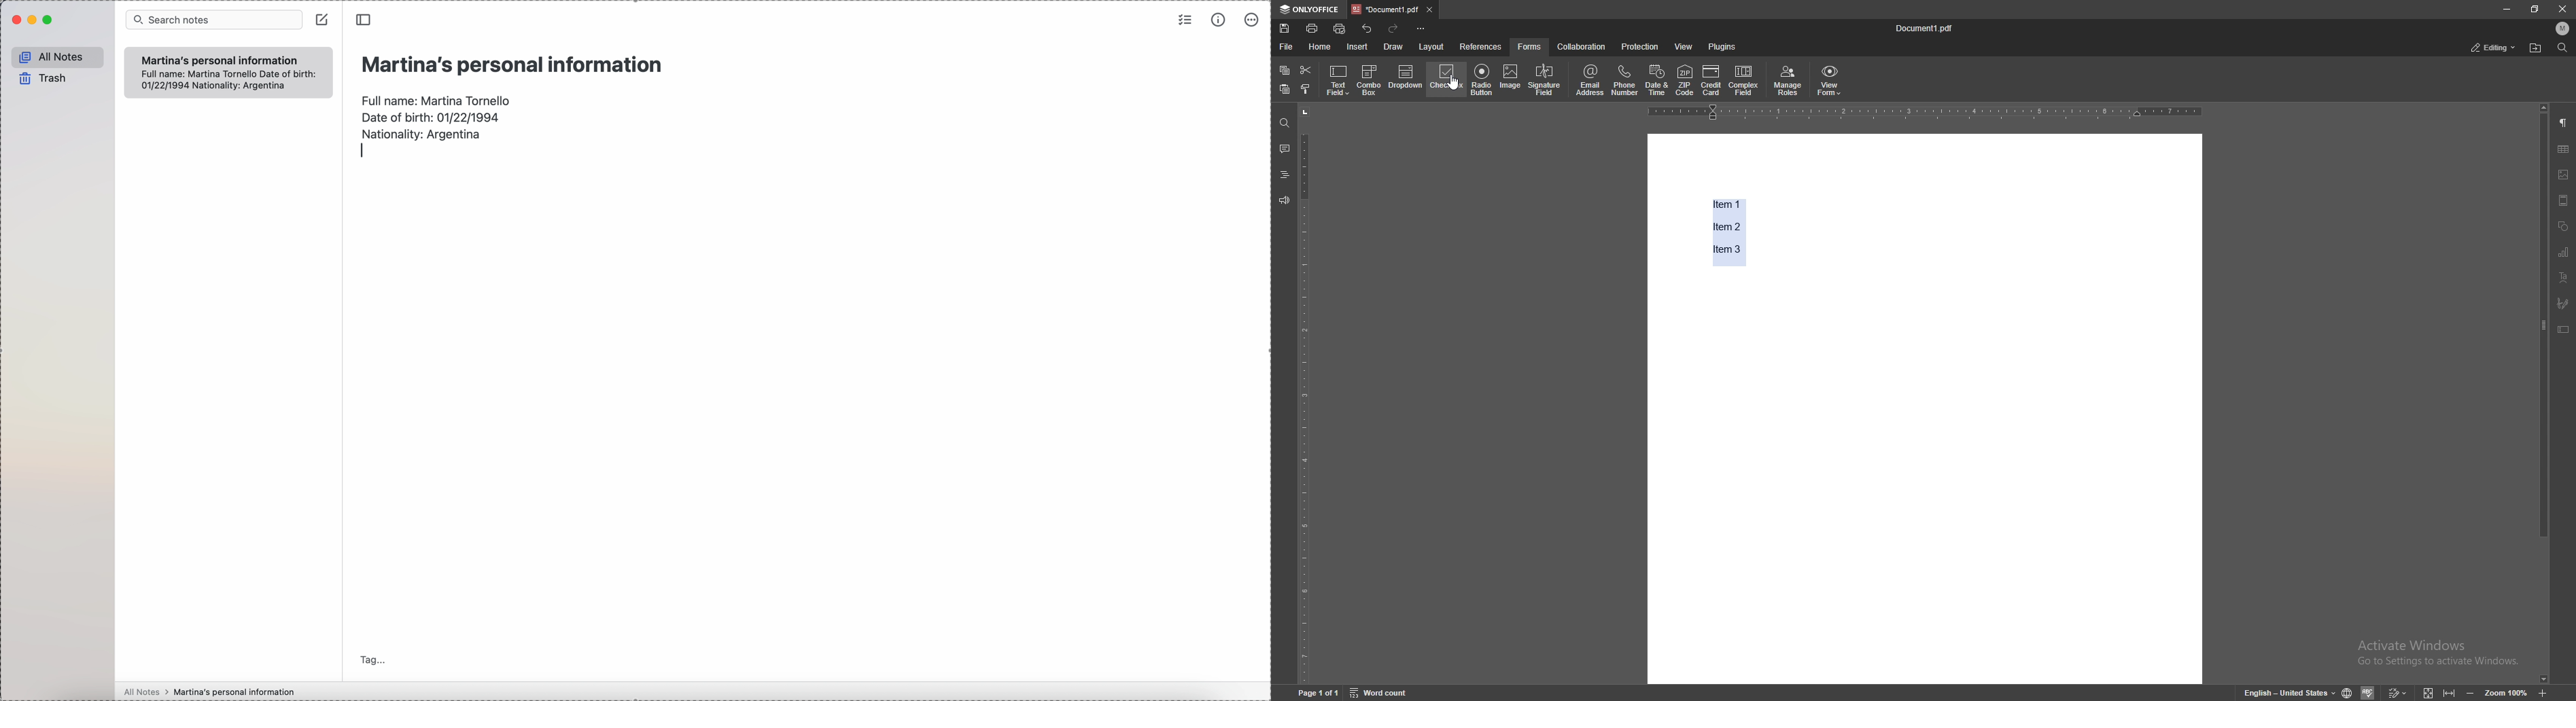 Image resolution: width=2576 pixels, height=728 pixels. Describe the element at coordinates (362, 152) in the screenshot. I see `enter` at that location.